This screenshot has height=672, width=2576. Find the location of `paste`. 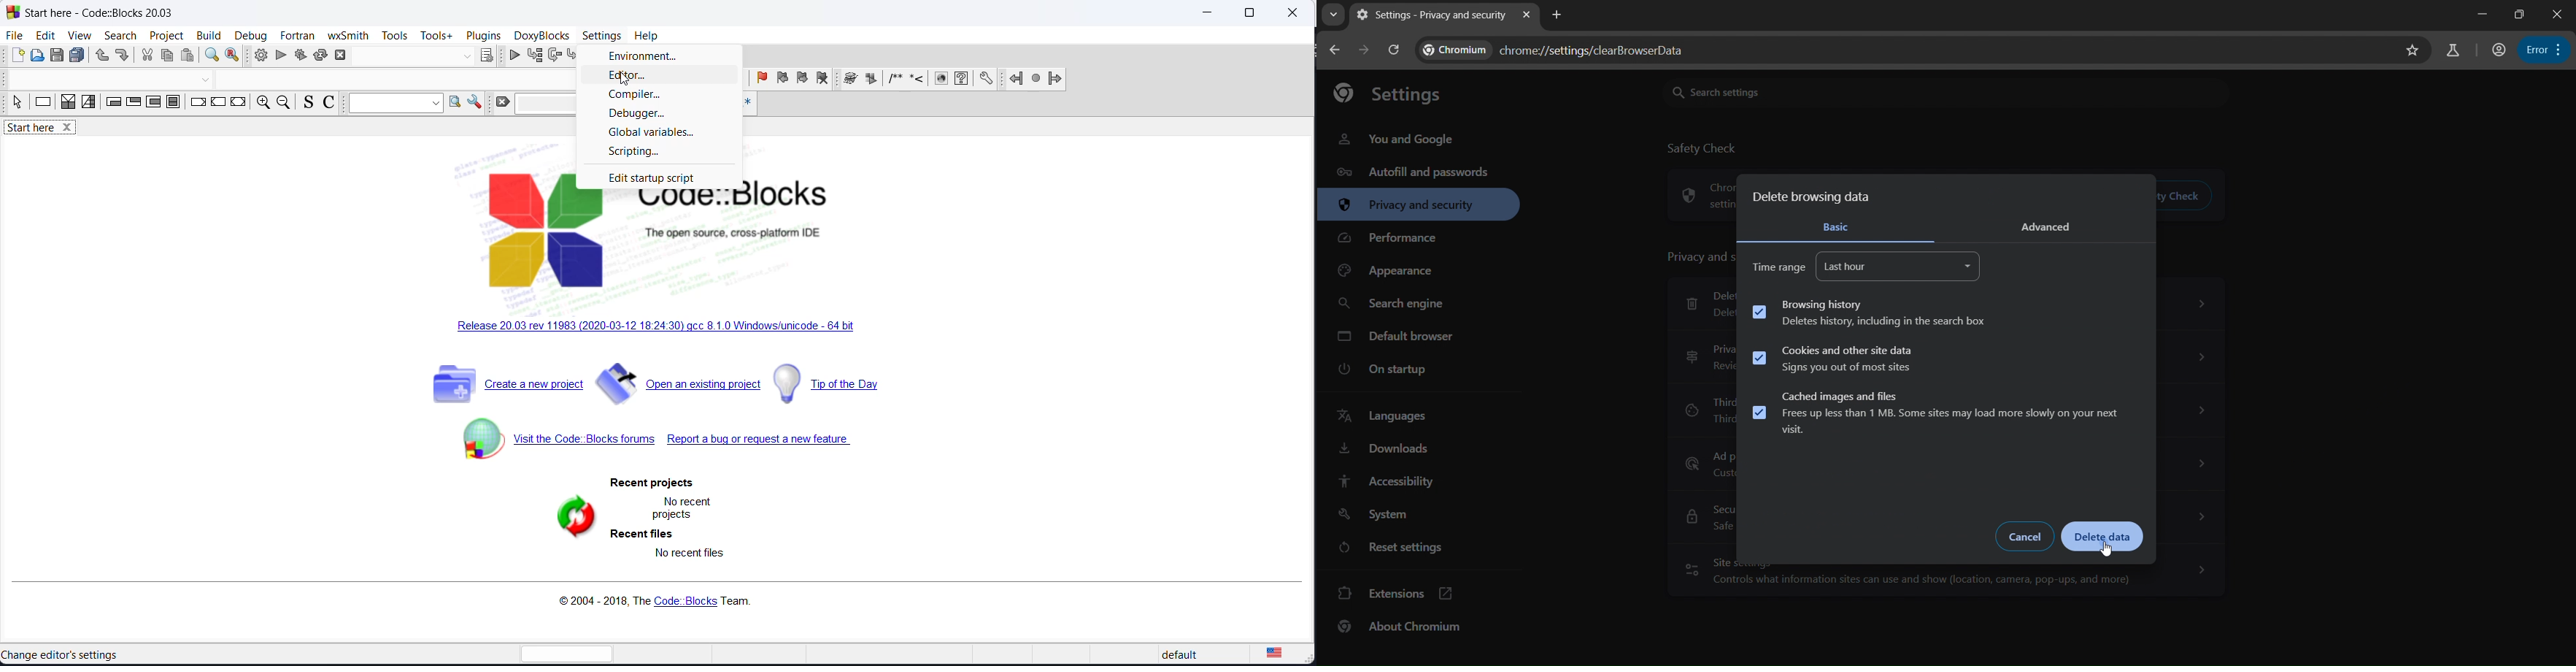

paste is located at coordinates (188, 56).